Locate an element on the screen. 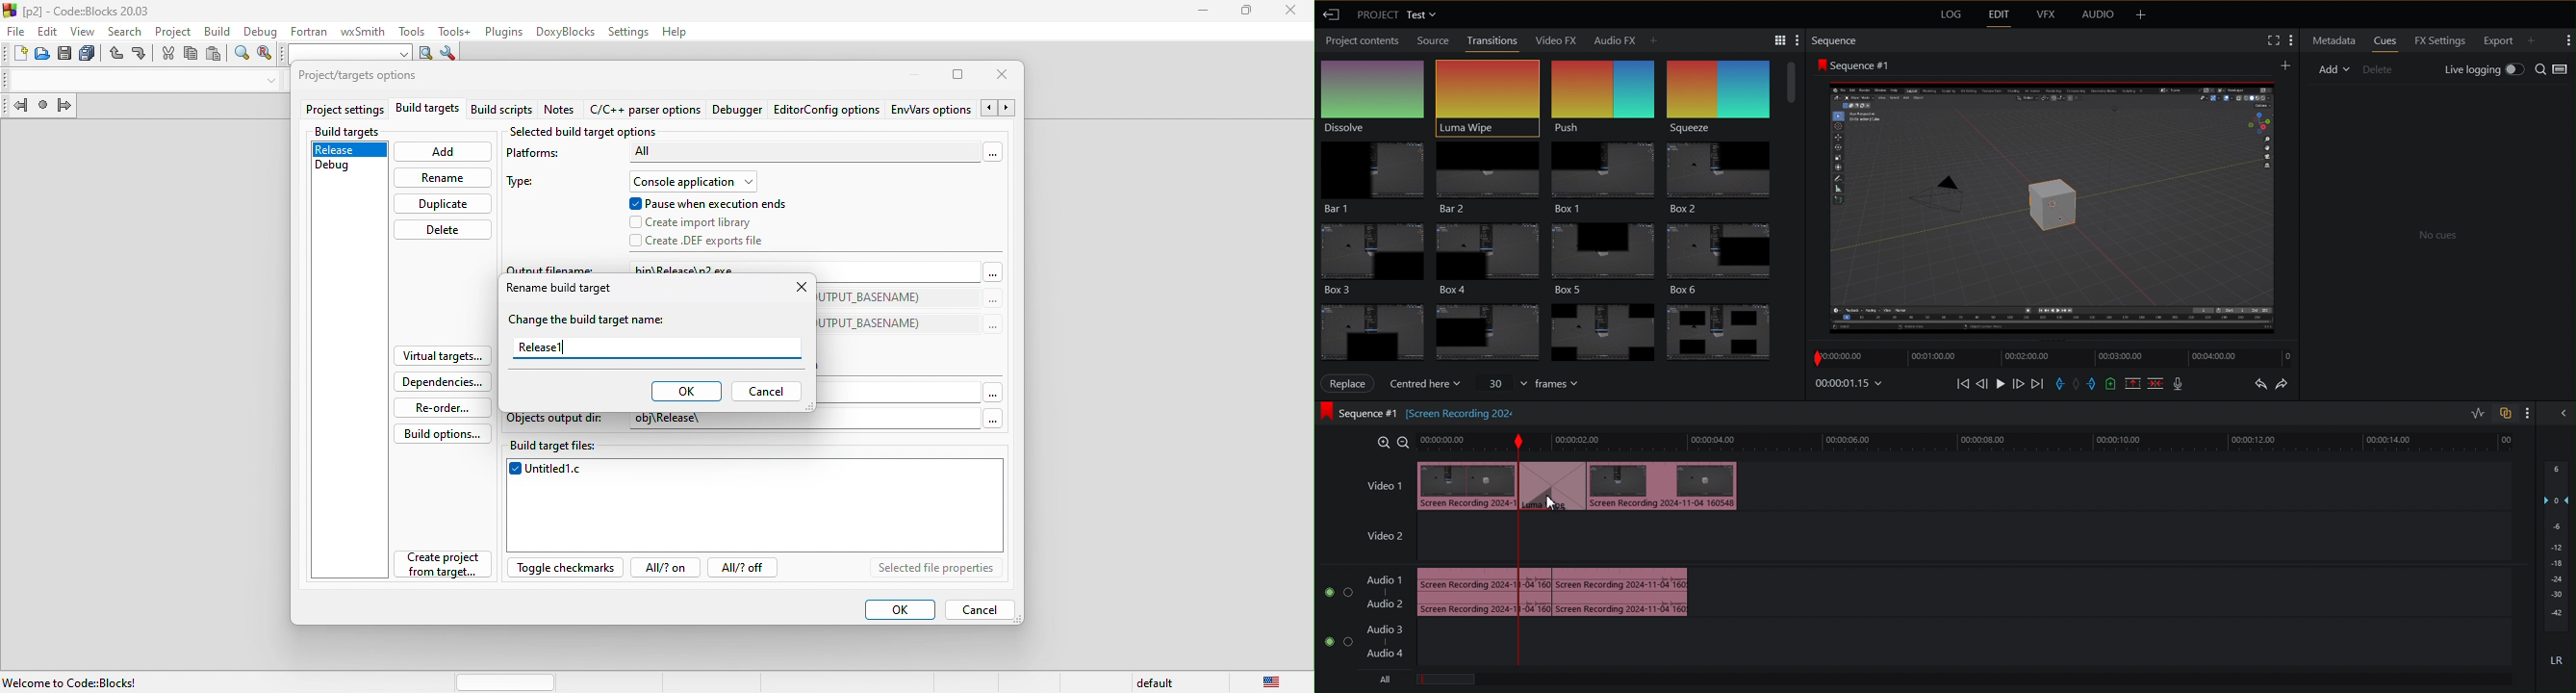 The image size is (2576, 700). Remove Selected Part is located at coordinates (2134, 383).